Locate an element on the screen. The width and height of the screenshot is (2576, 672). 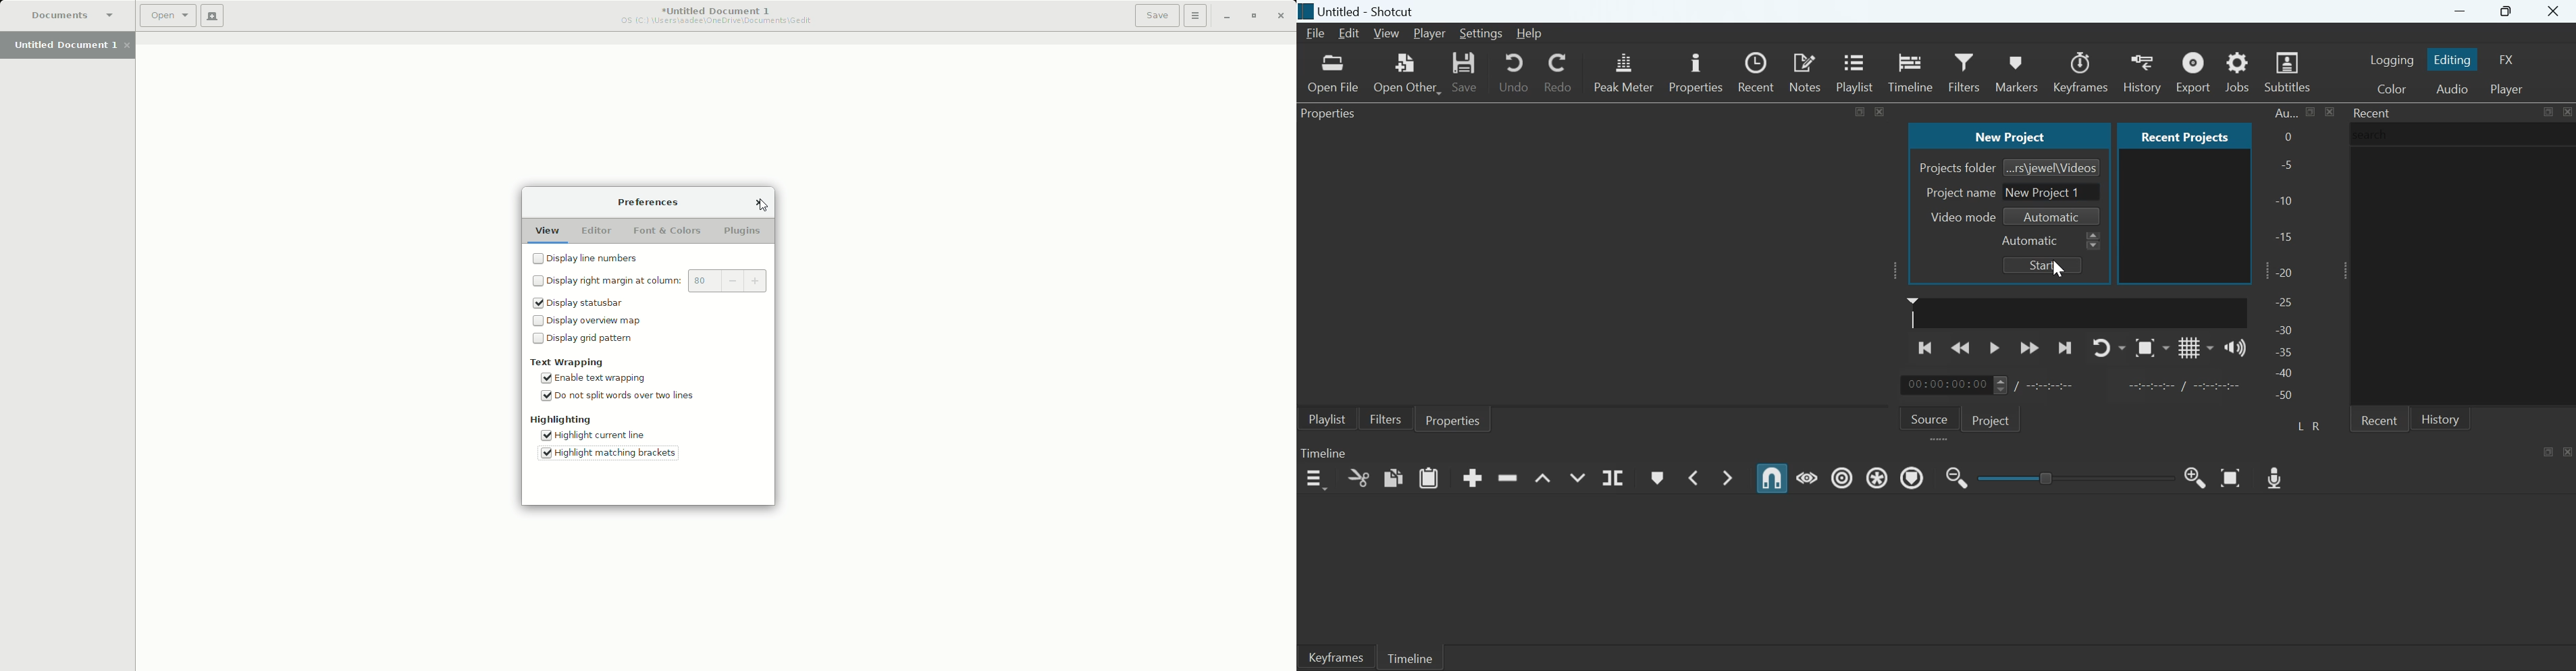
Audio Peak meter is located at coordinates (1624, 70).